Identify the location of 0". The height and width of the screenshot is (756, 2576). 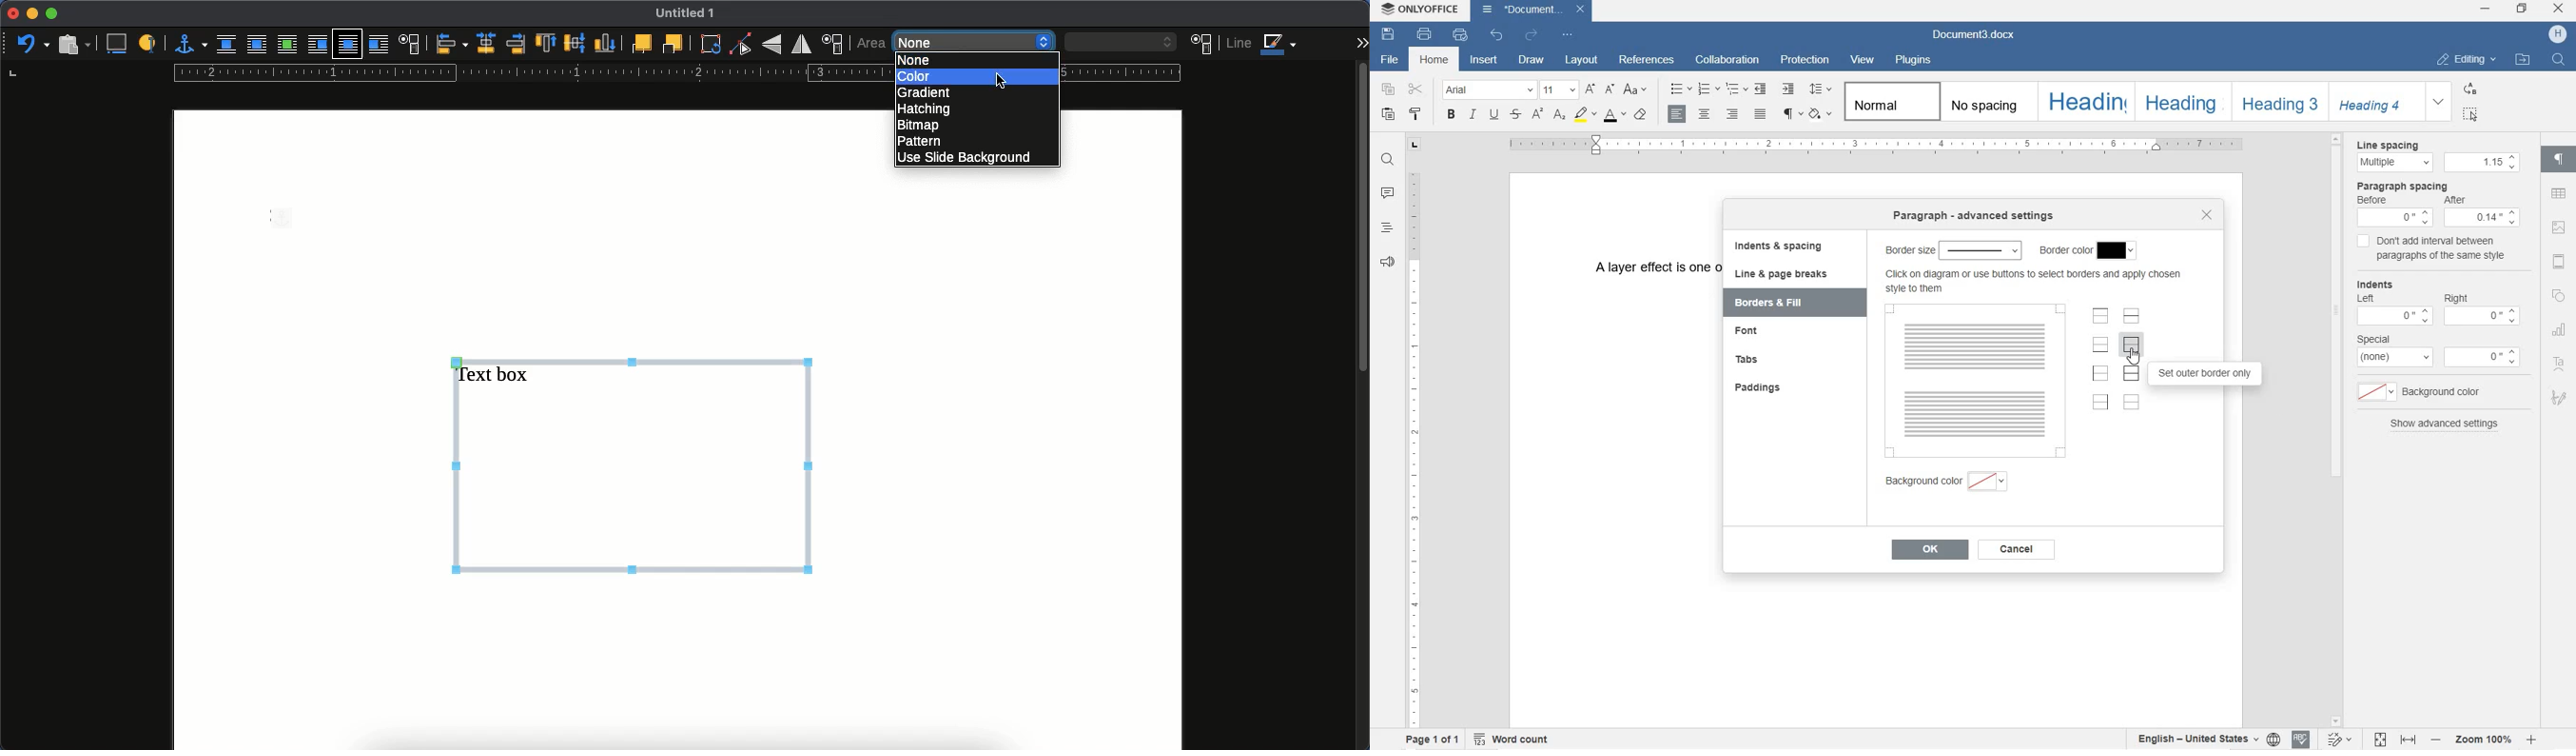
(2482, 358).